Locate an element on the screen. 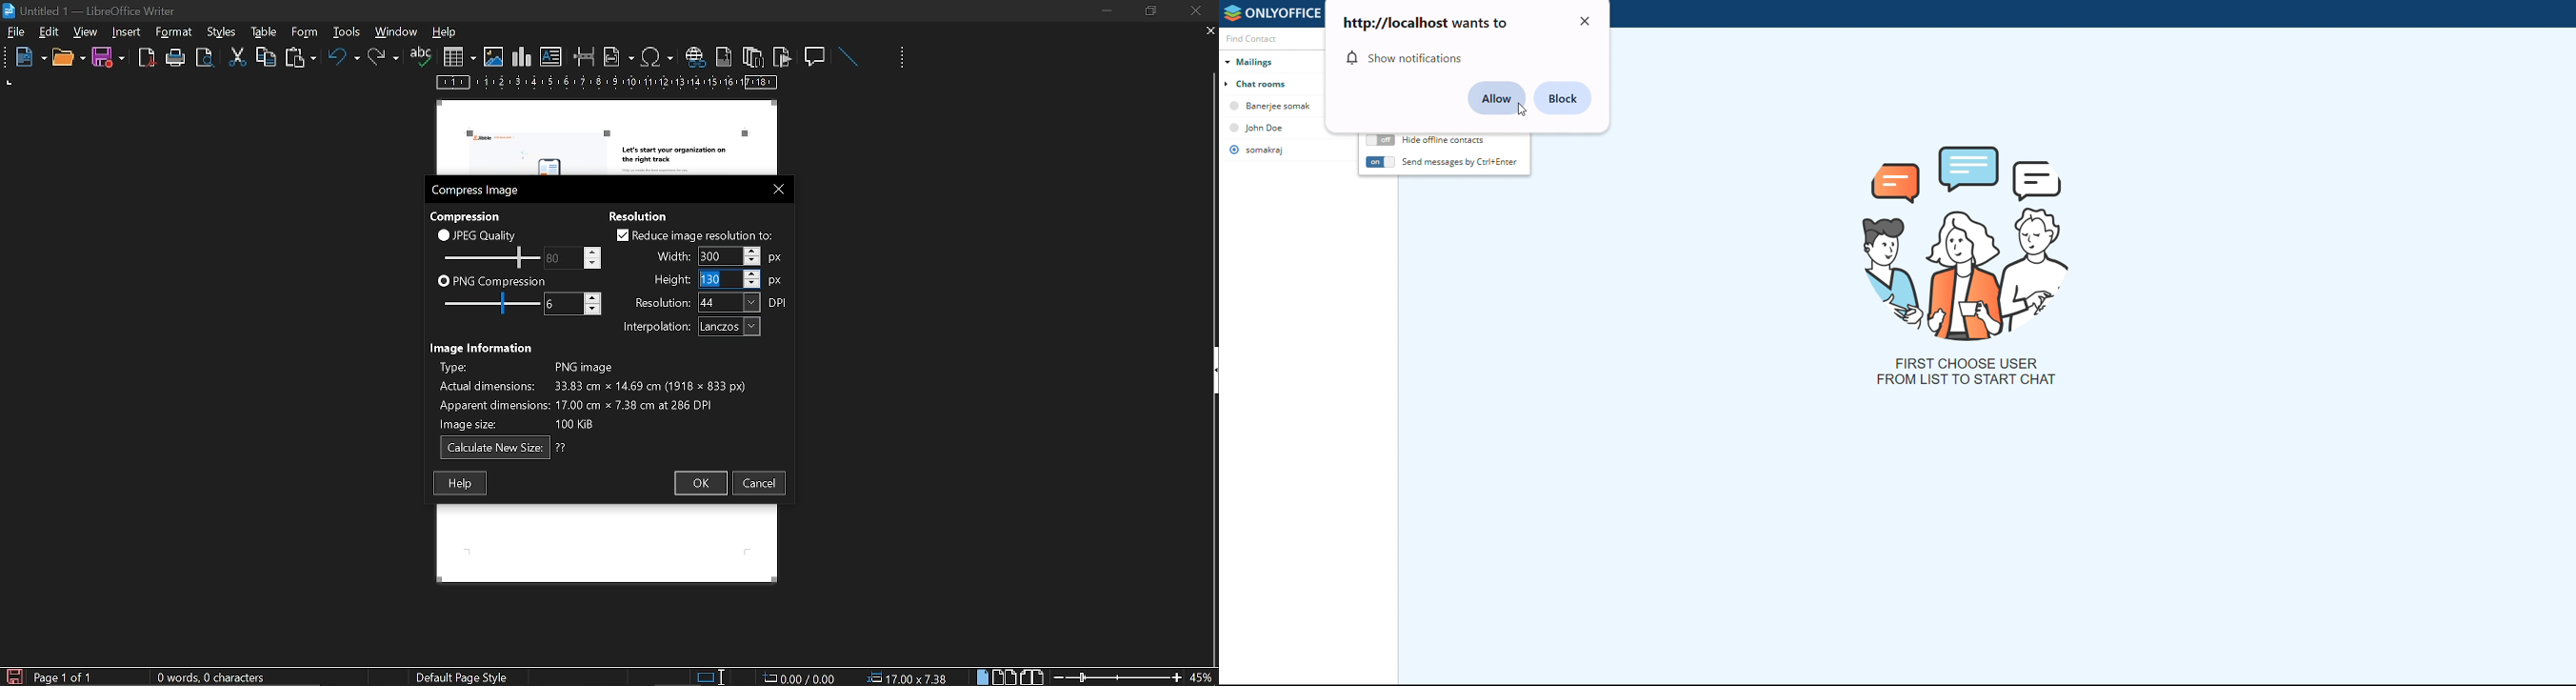  png compression is located at coordinates (492, 280).